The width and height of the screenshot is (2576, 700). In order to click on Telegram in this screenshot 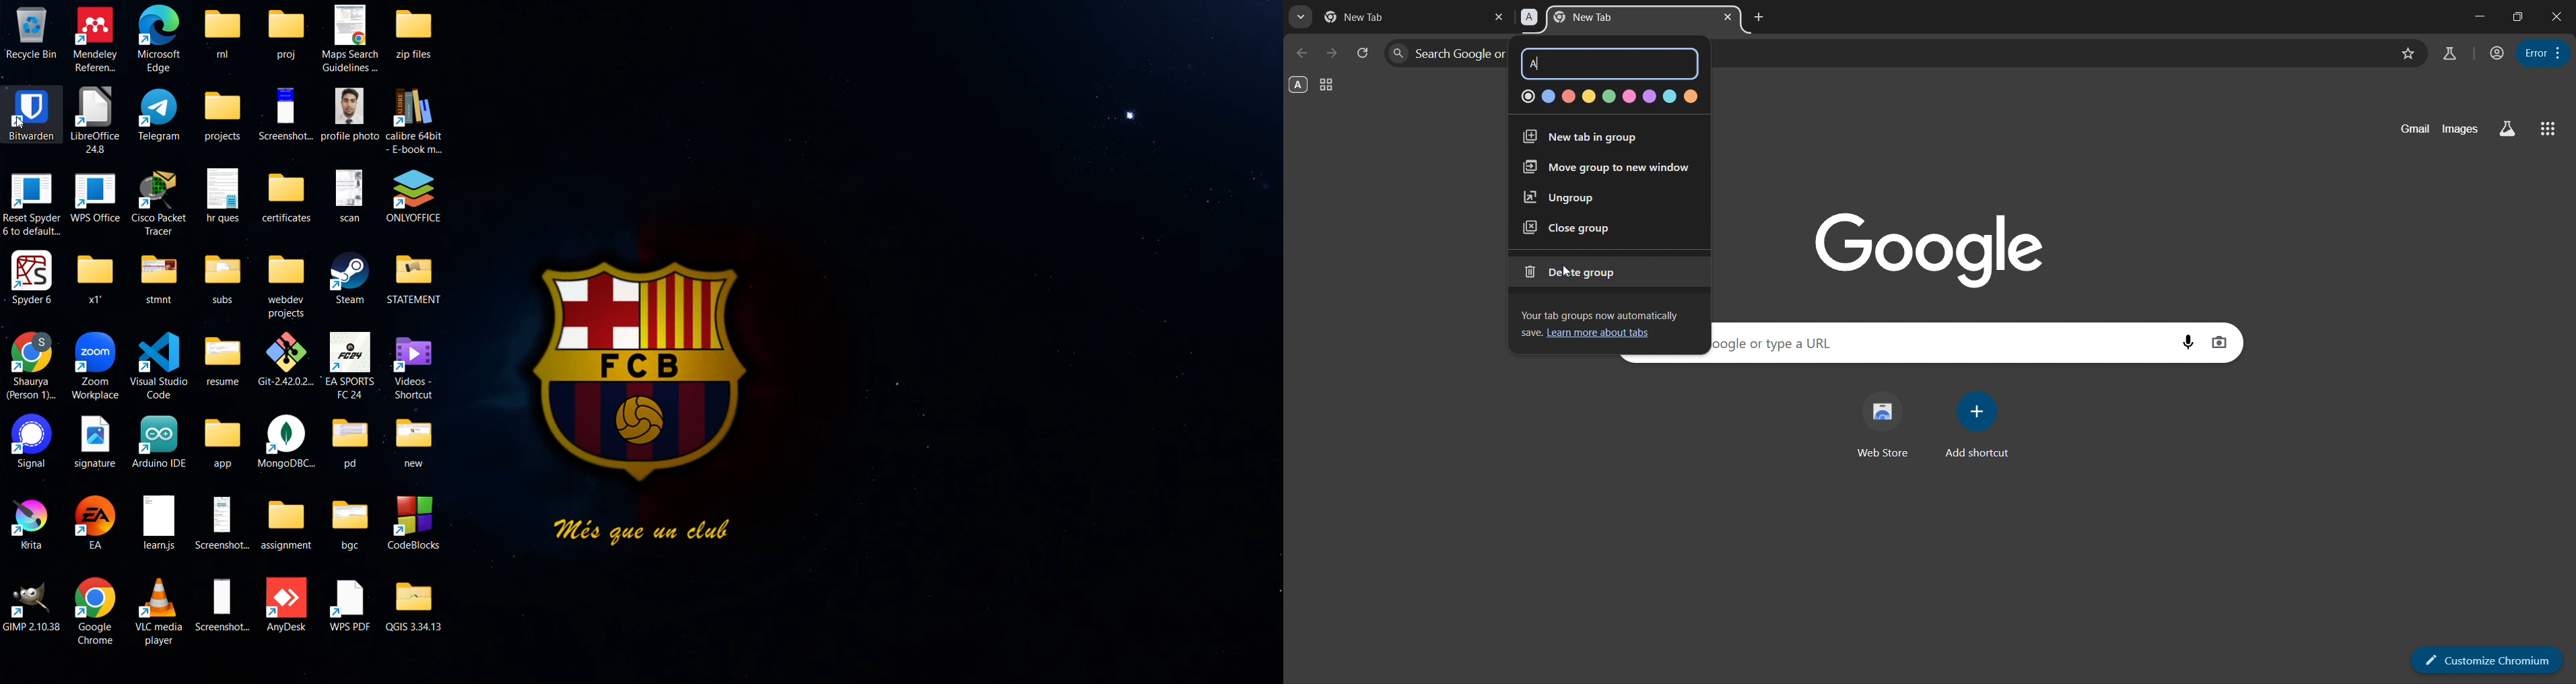, I will do `click(160, 114)`.